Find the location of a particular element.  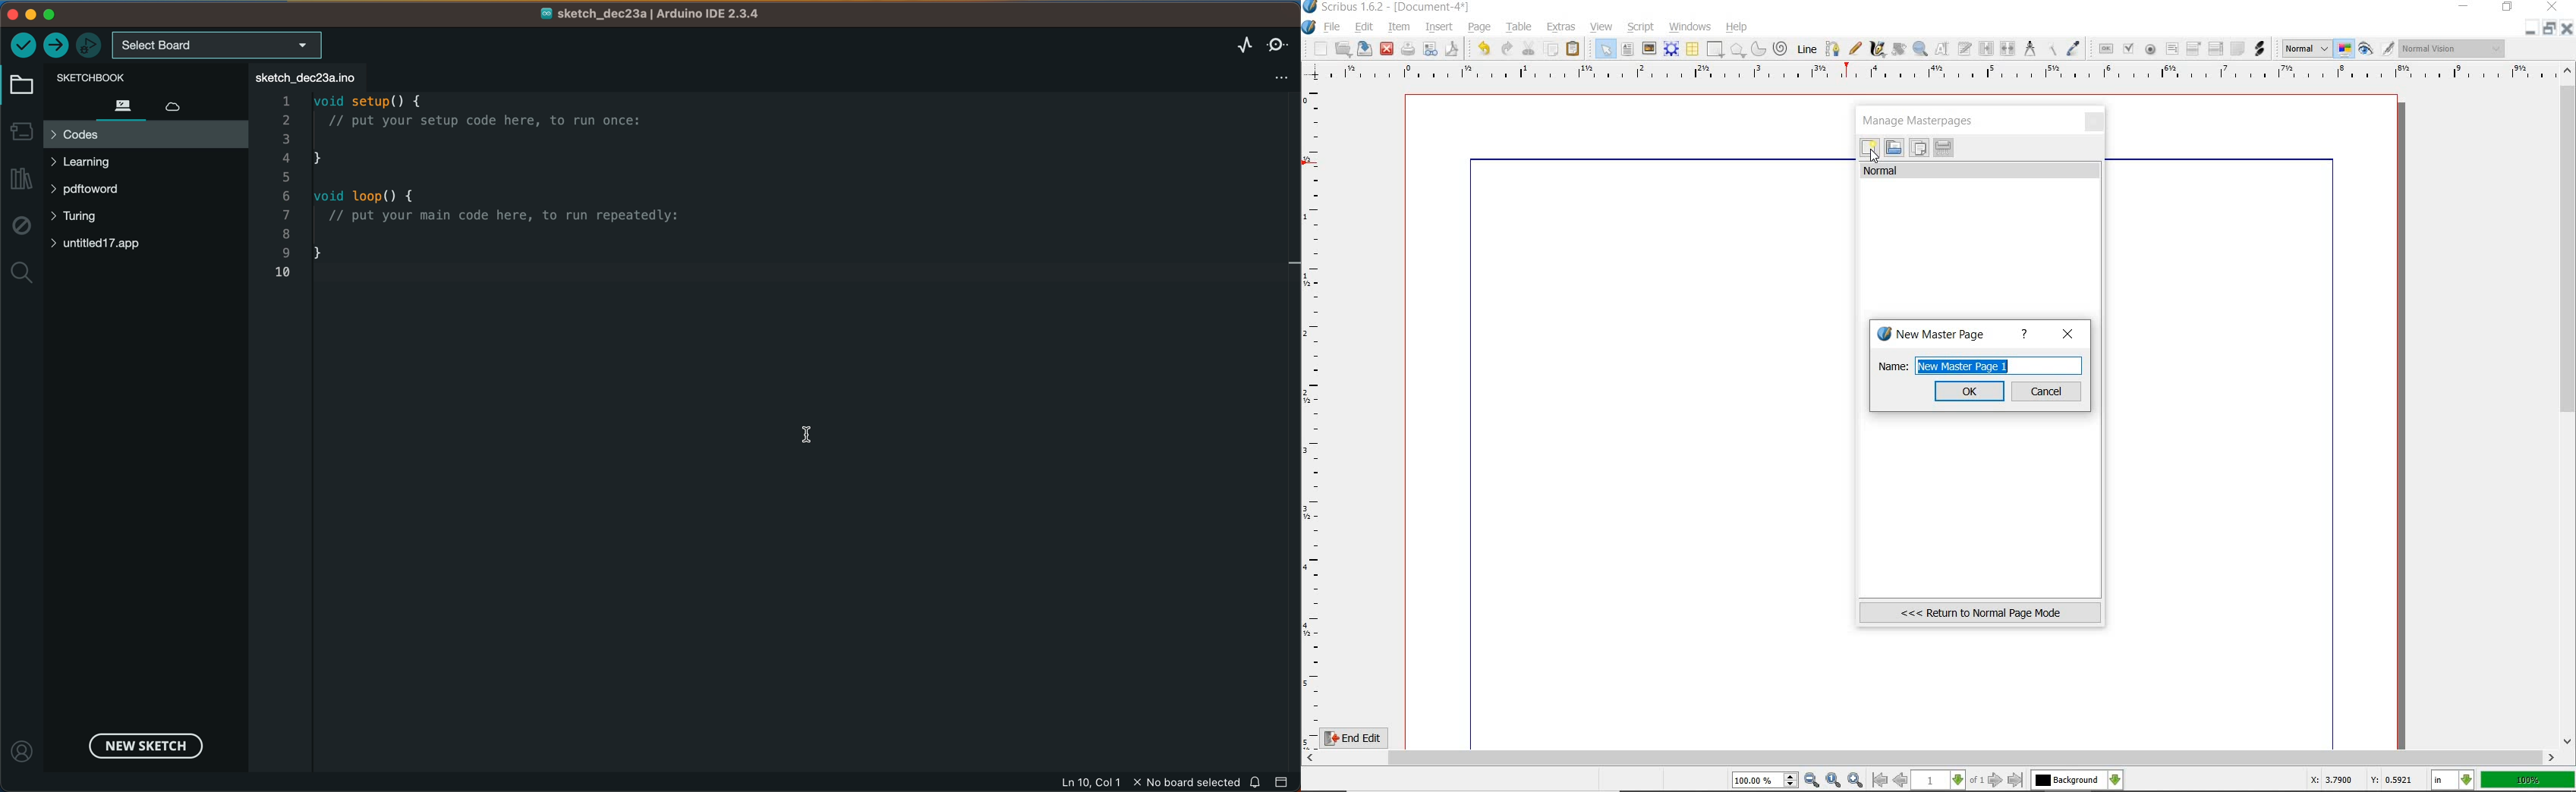

Normal Vision is located at coordinates (2453, 50).